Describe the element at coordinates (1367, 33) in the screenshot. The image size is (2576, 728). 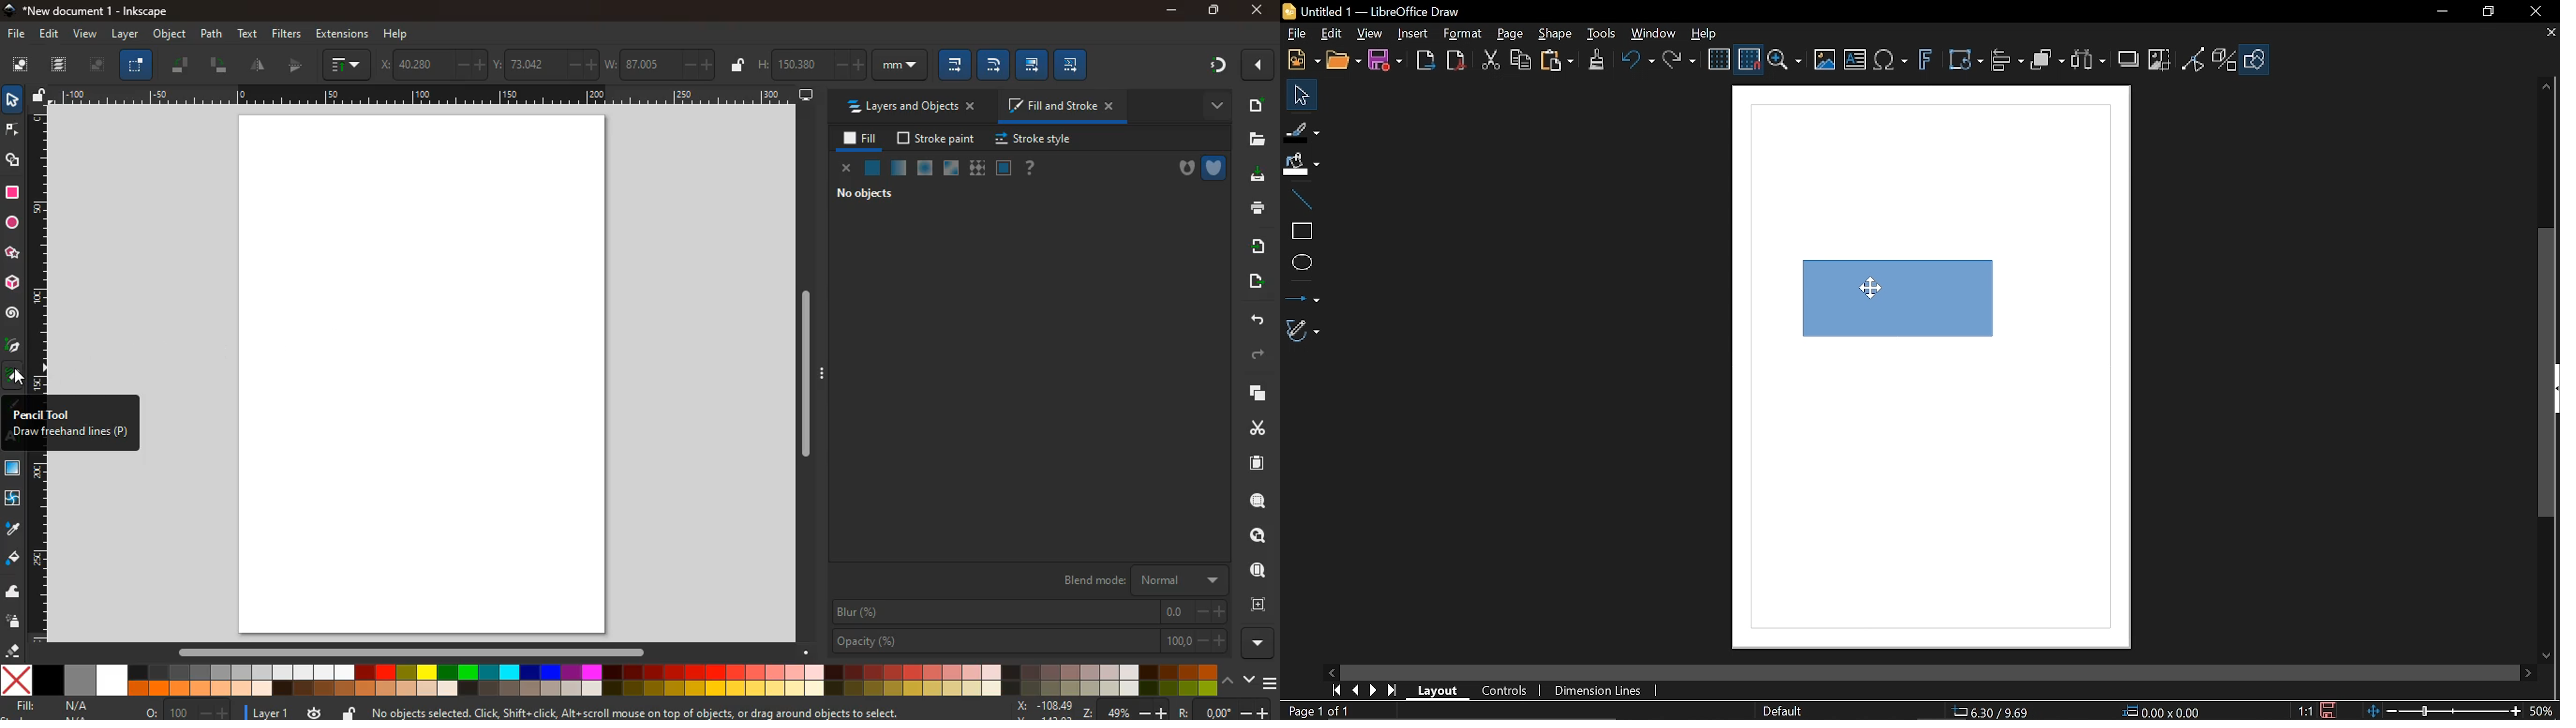
I see `View` at that location.